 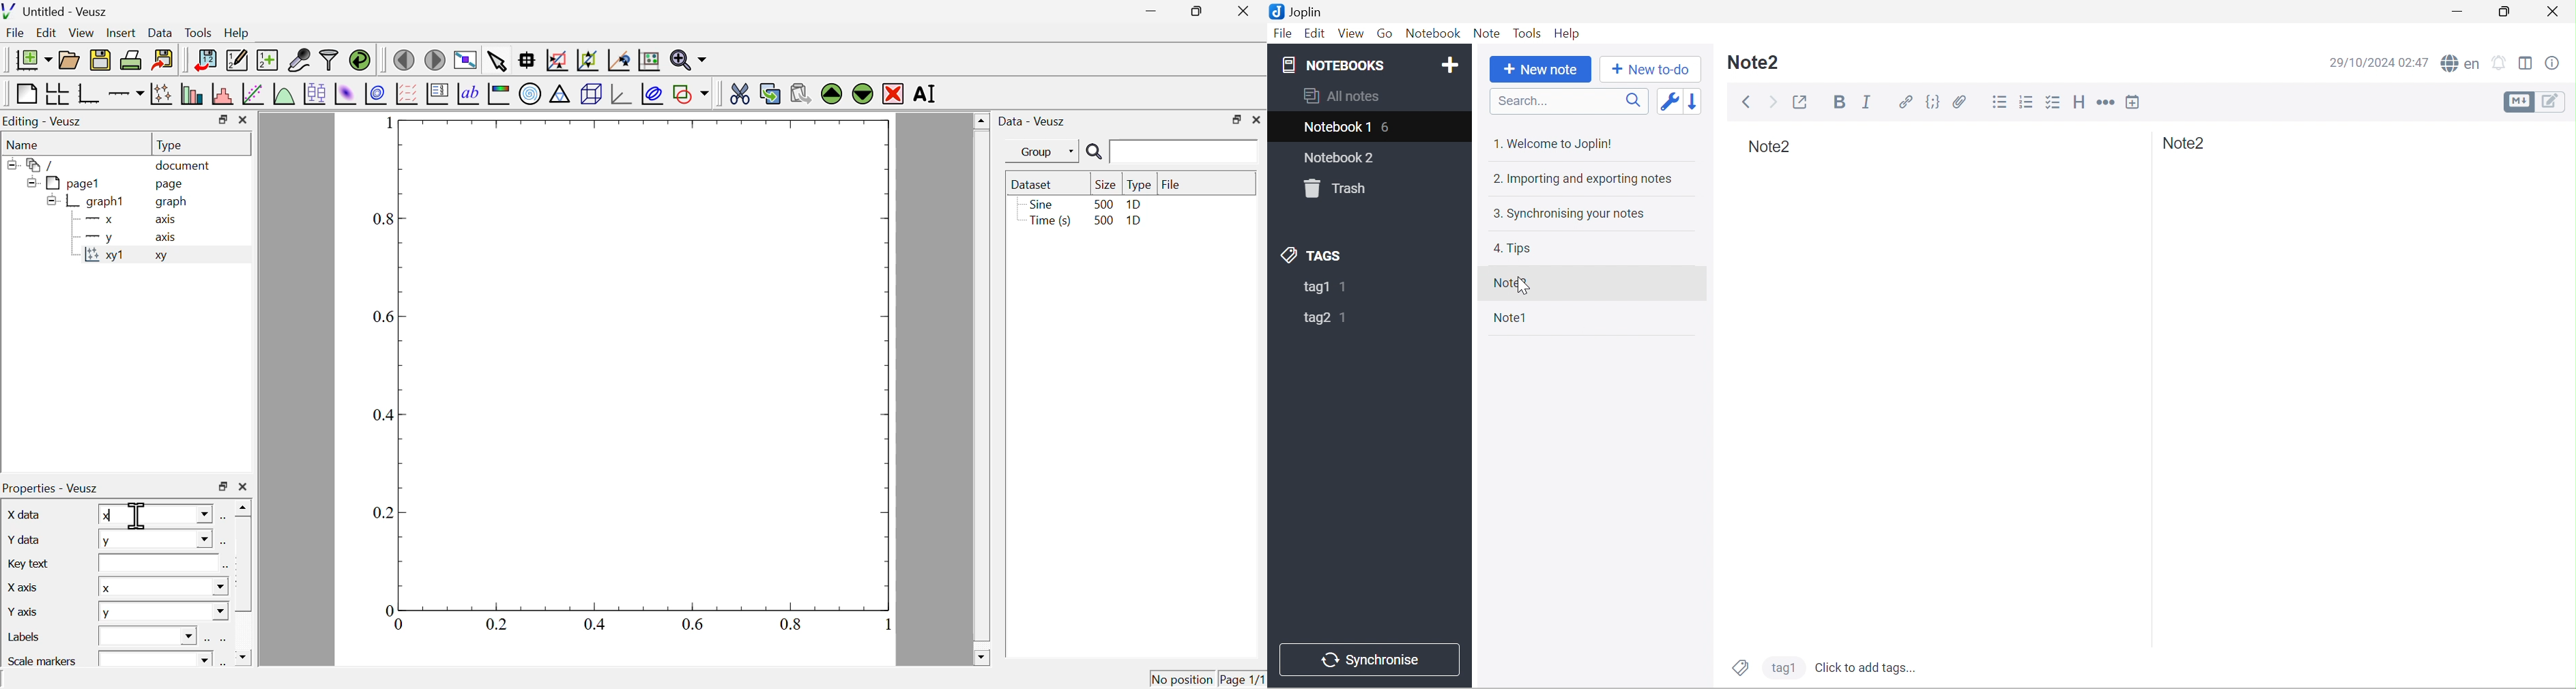 I want to click on 0.6, so click(x=694, y=623).